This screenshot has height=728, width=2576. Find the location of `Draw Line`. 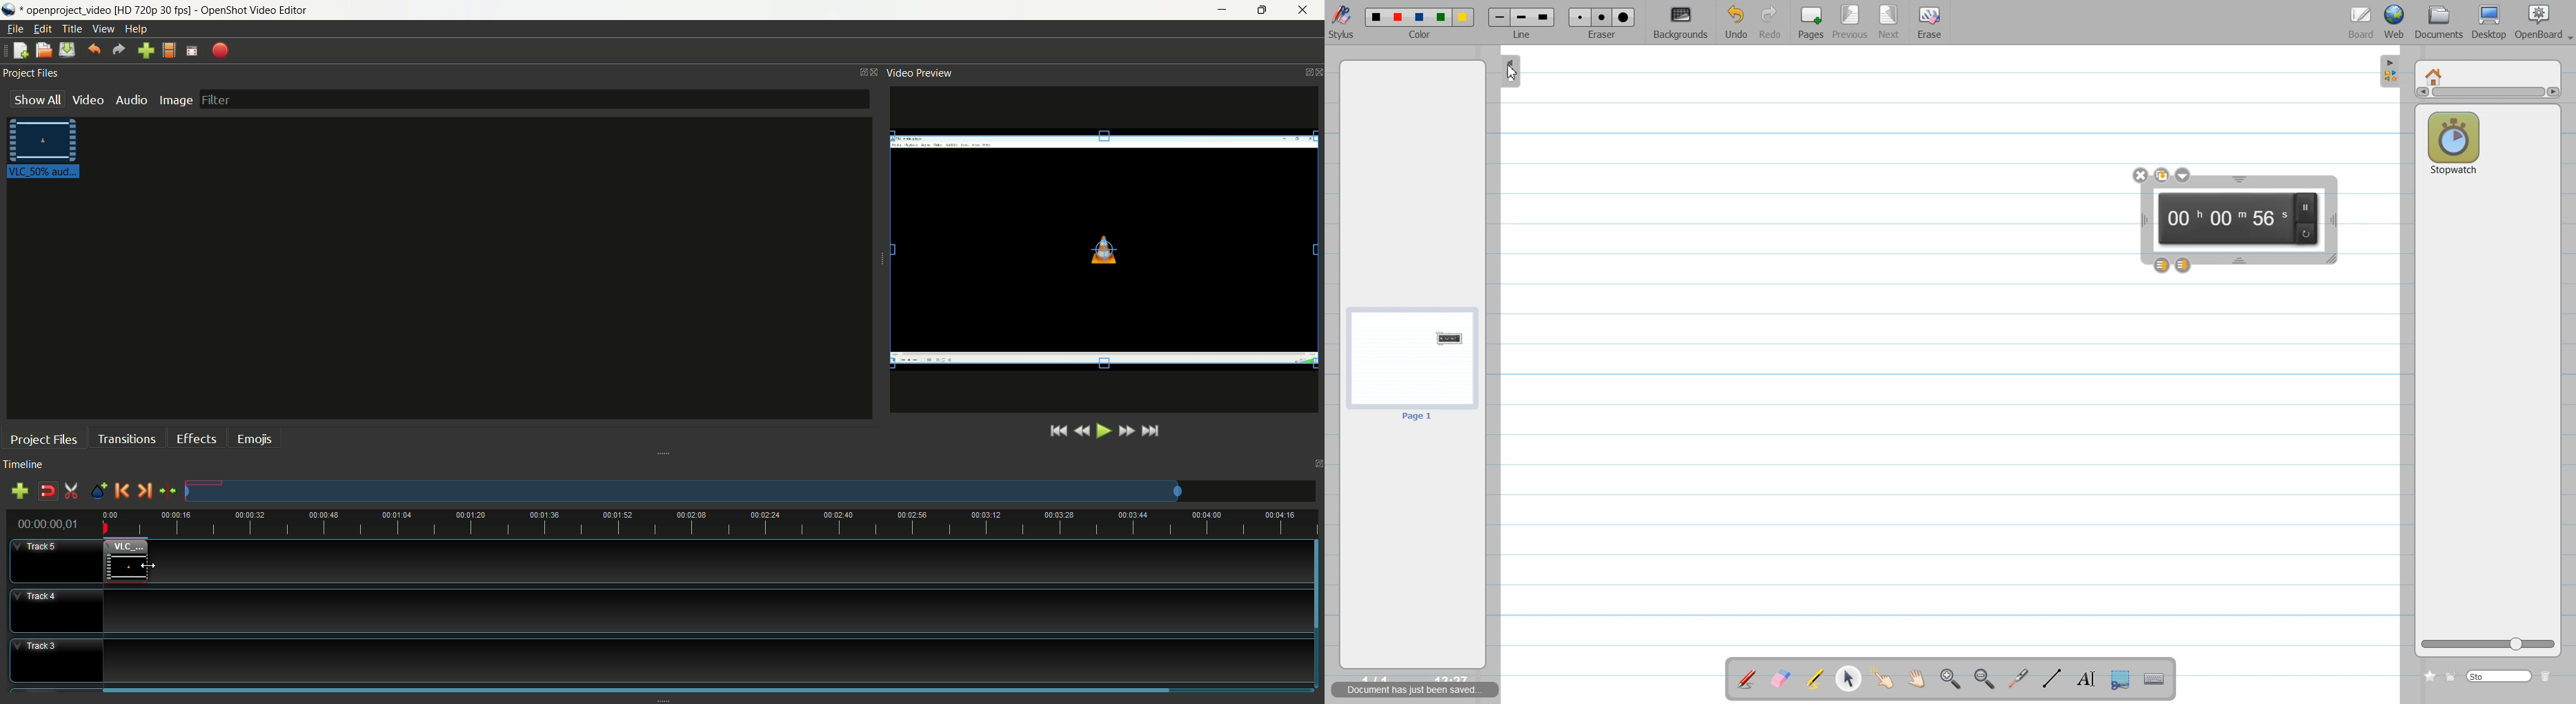

Draw Line is located at coordinates (2051, 679).